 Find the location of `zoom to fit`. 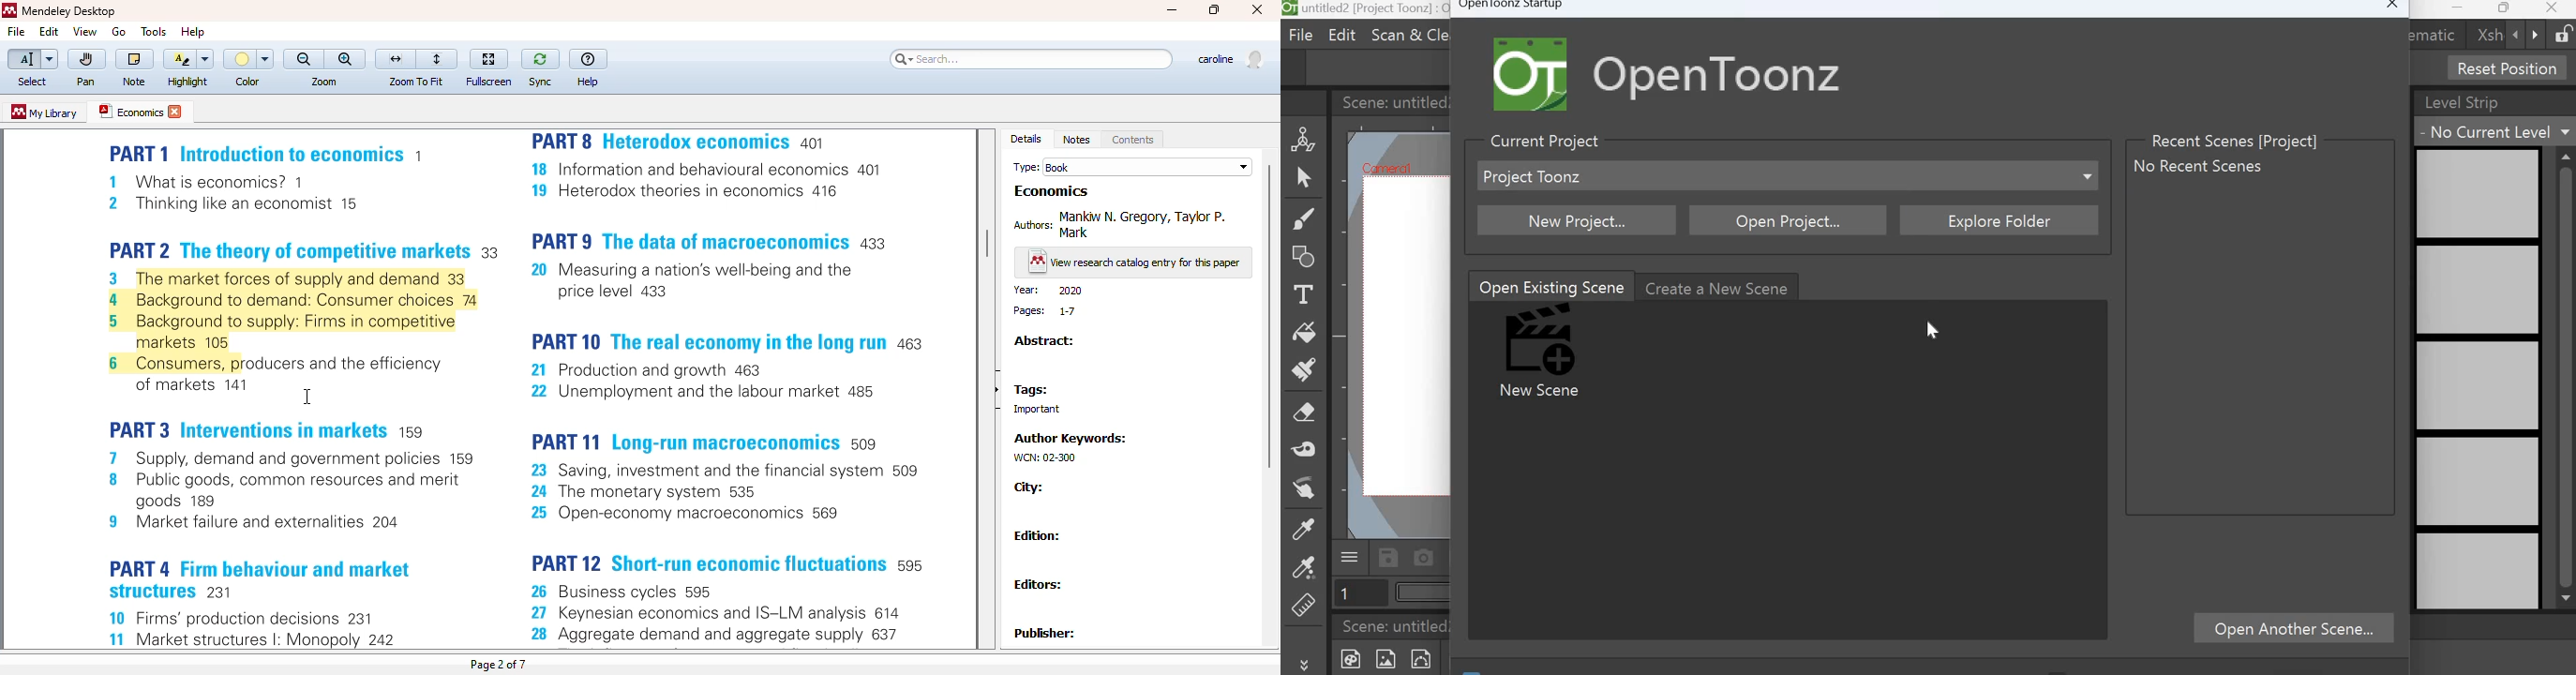

zoom to fit is located at coordinates (415, 82).